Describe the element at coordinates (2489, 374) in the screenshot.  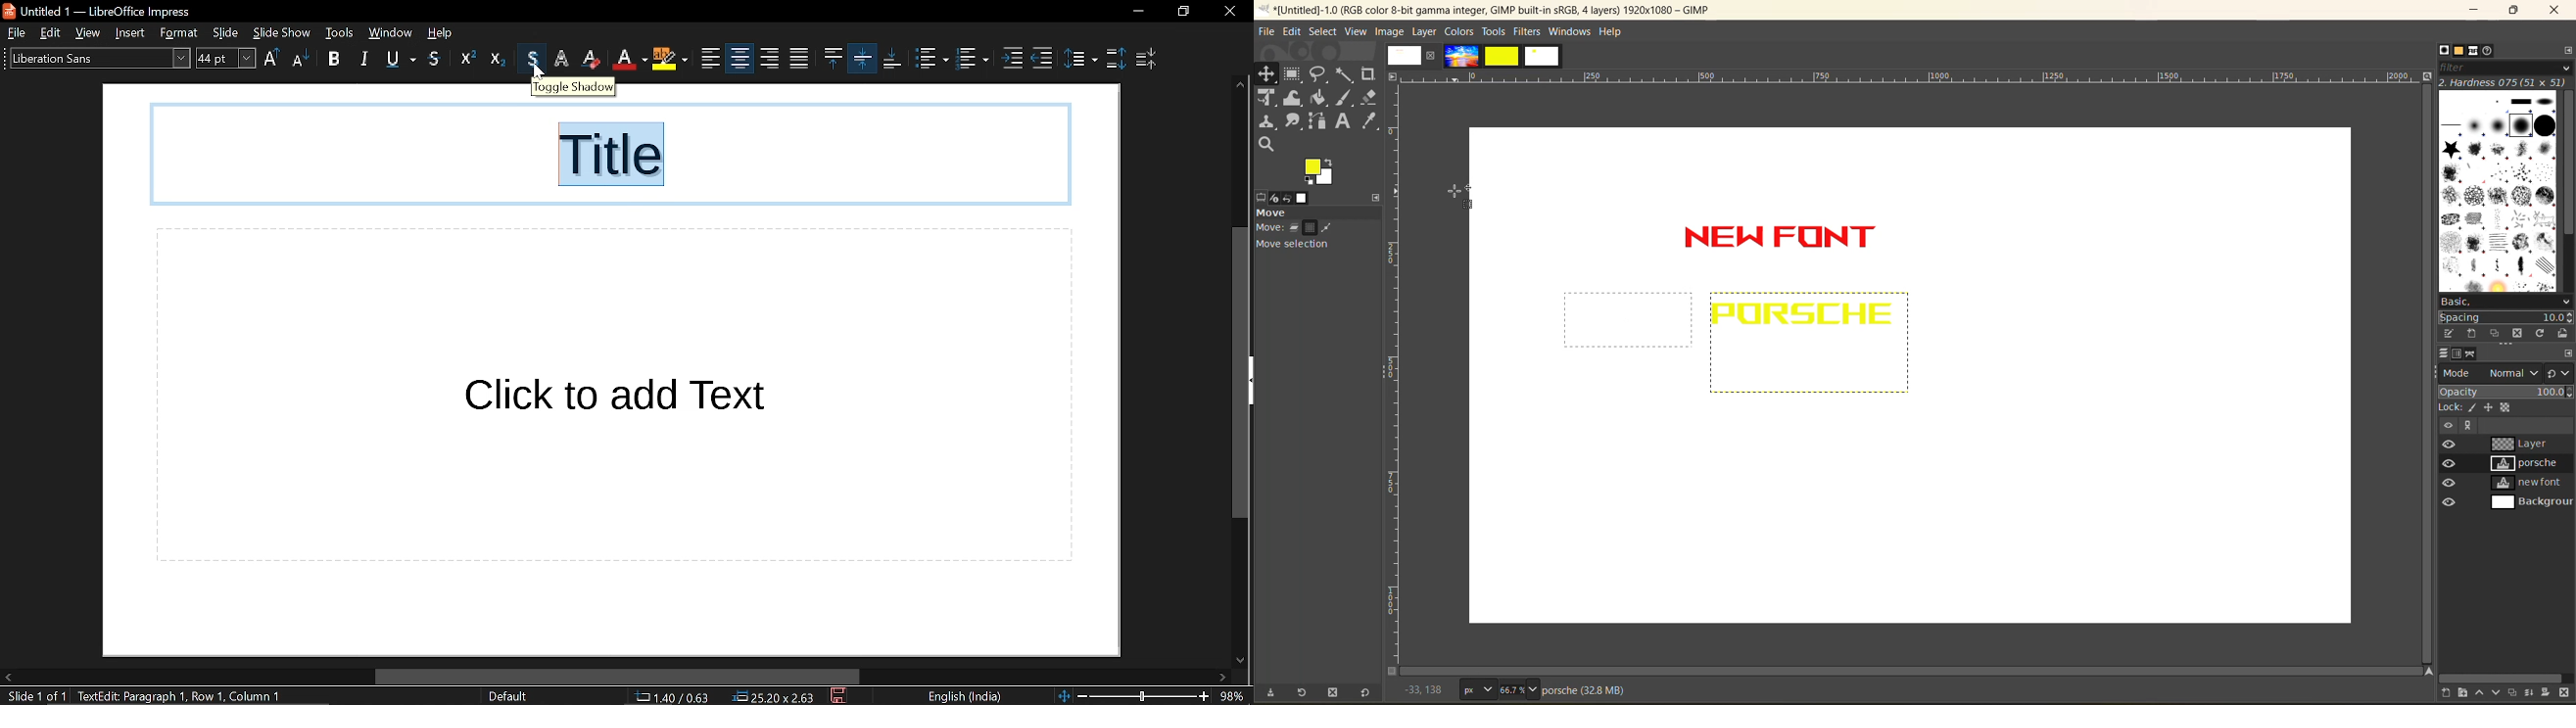
I see `mode` at that location.